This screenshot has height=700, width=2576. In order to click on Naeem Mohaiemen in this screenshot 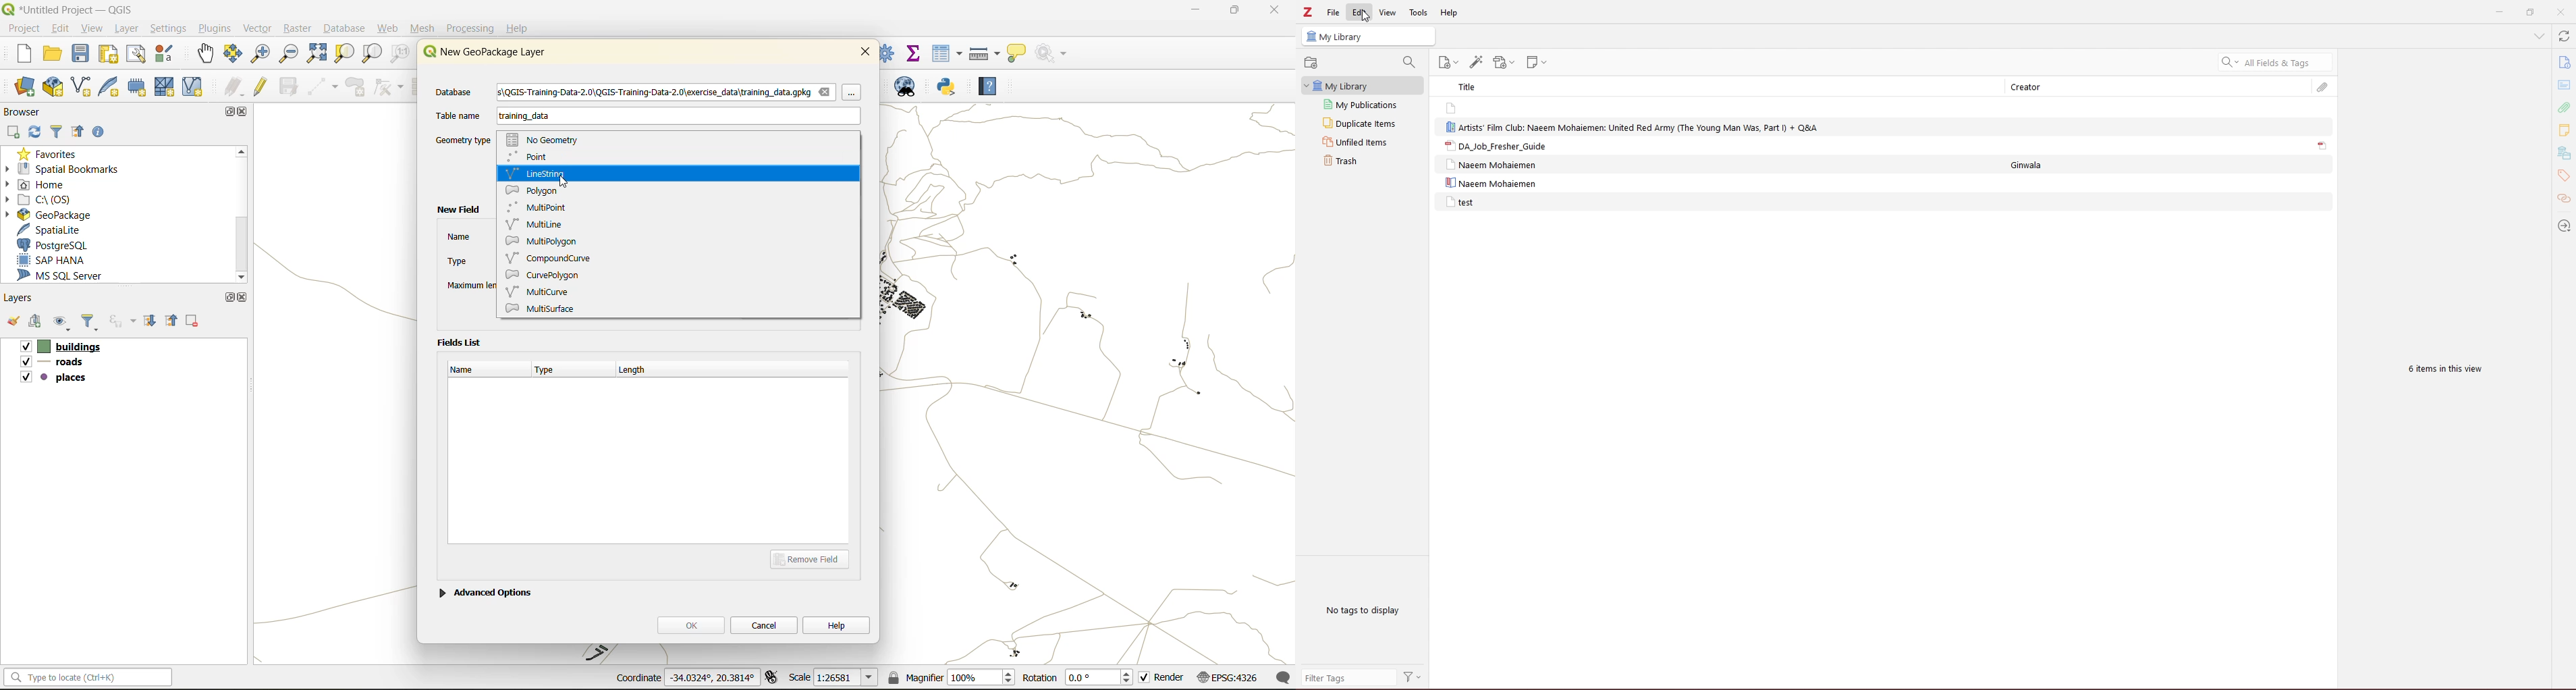, I will do `click(1491, 184)`.